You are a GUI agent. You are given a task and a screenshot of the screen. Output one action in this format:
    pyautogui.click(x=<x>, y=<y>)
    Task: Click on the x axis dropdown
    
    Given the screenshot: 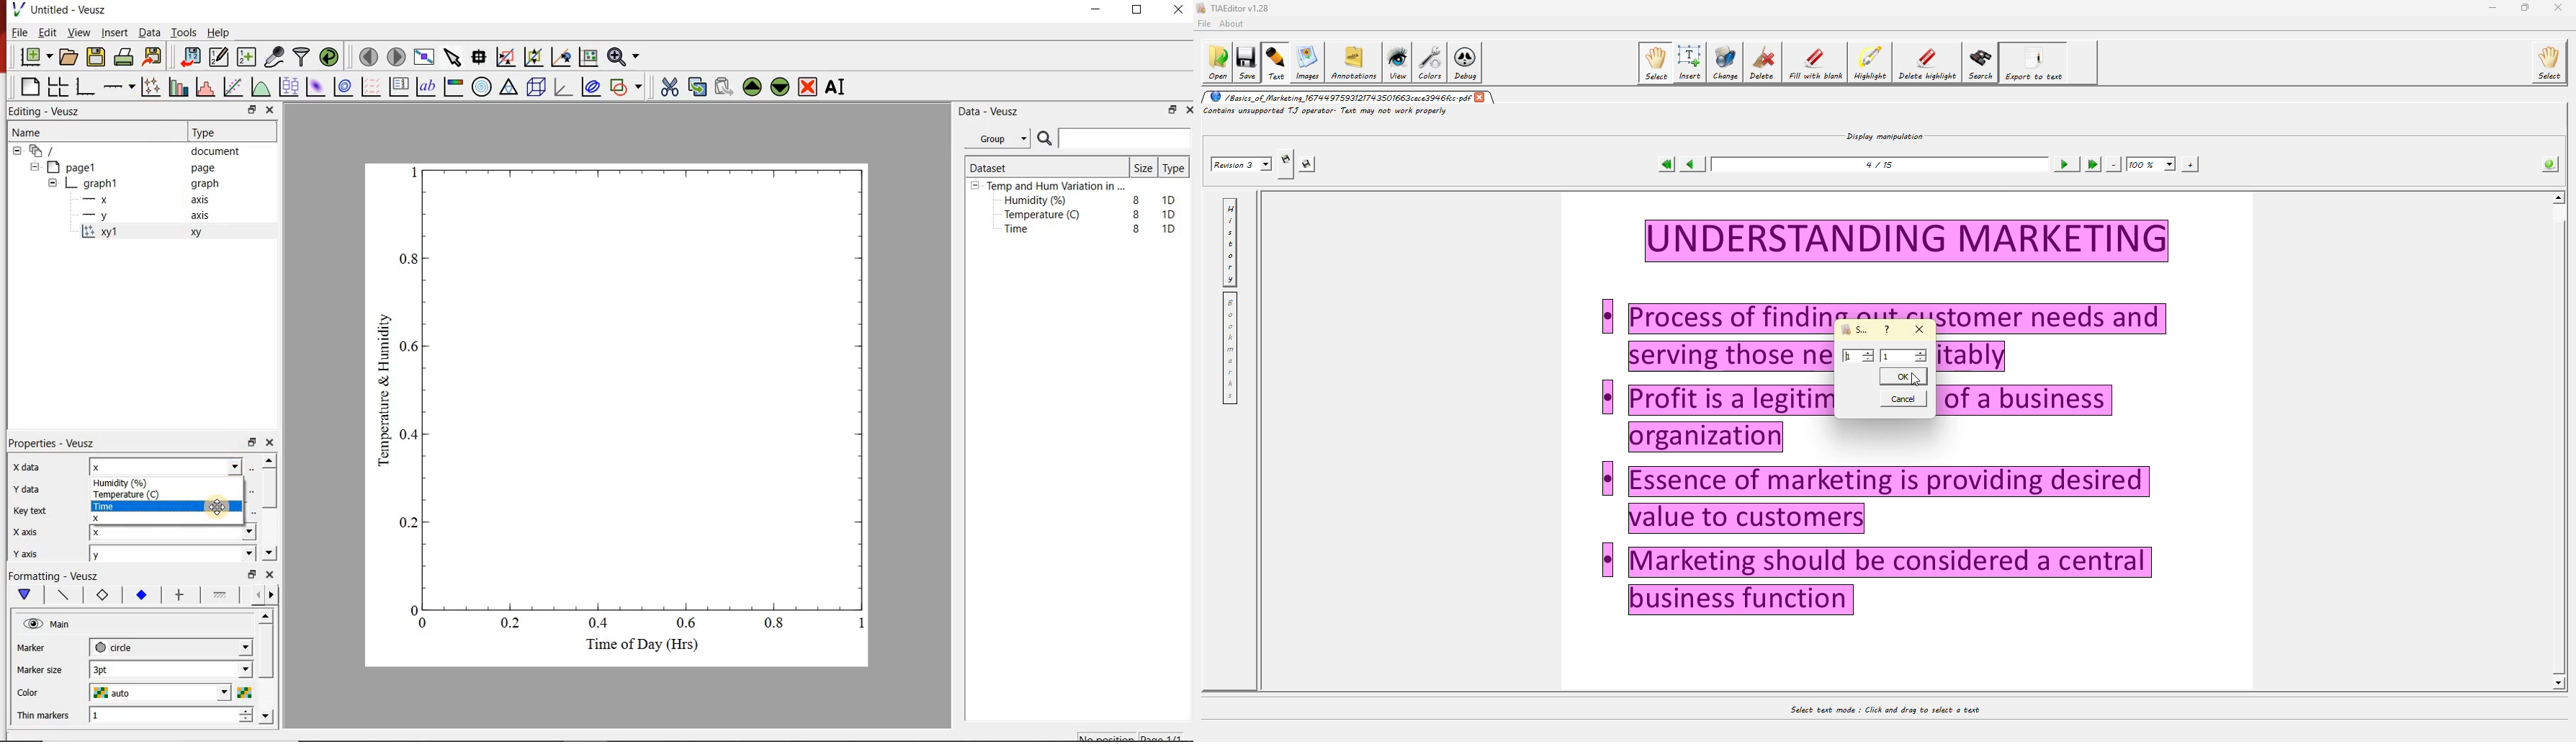 What is the action you would take?
    pyautogui.click(x=233, y=532)
    